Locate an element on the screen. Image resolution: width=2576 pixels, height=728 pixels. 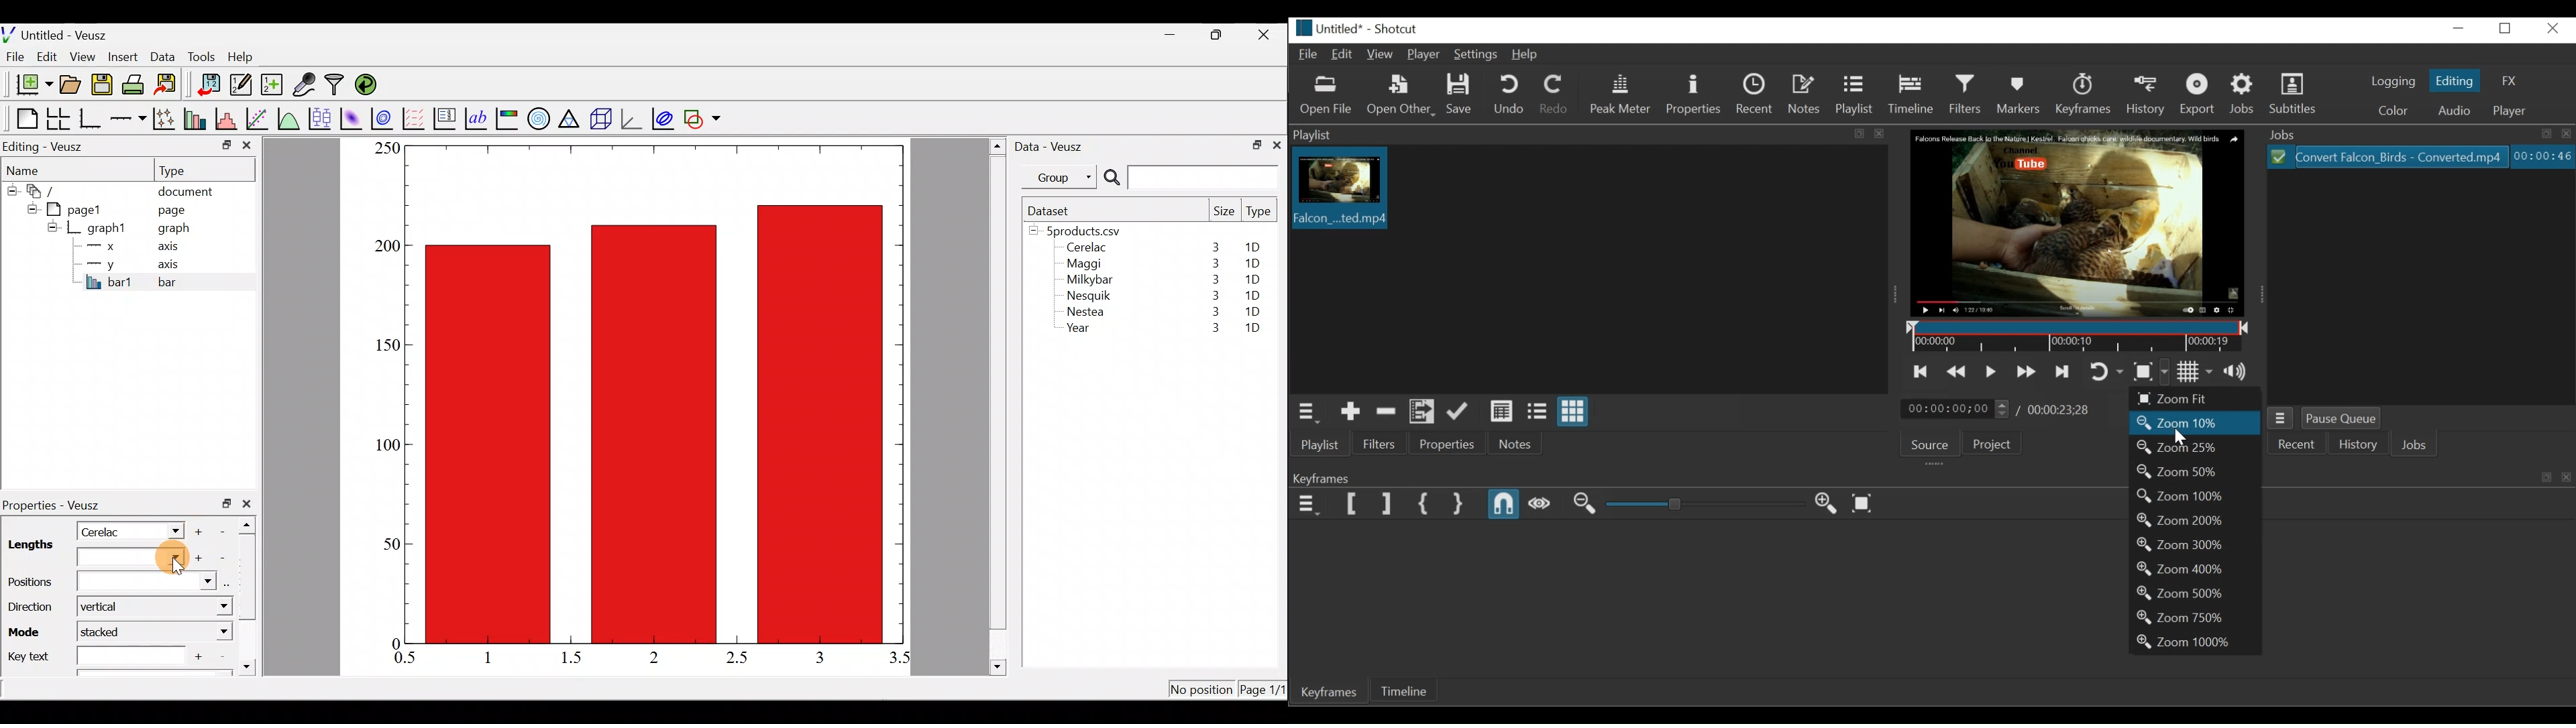
3 is located at coordinates (1212, 314).